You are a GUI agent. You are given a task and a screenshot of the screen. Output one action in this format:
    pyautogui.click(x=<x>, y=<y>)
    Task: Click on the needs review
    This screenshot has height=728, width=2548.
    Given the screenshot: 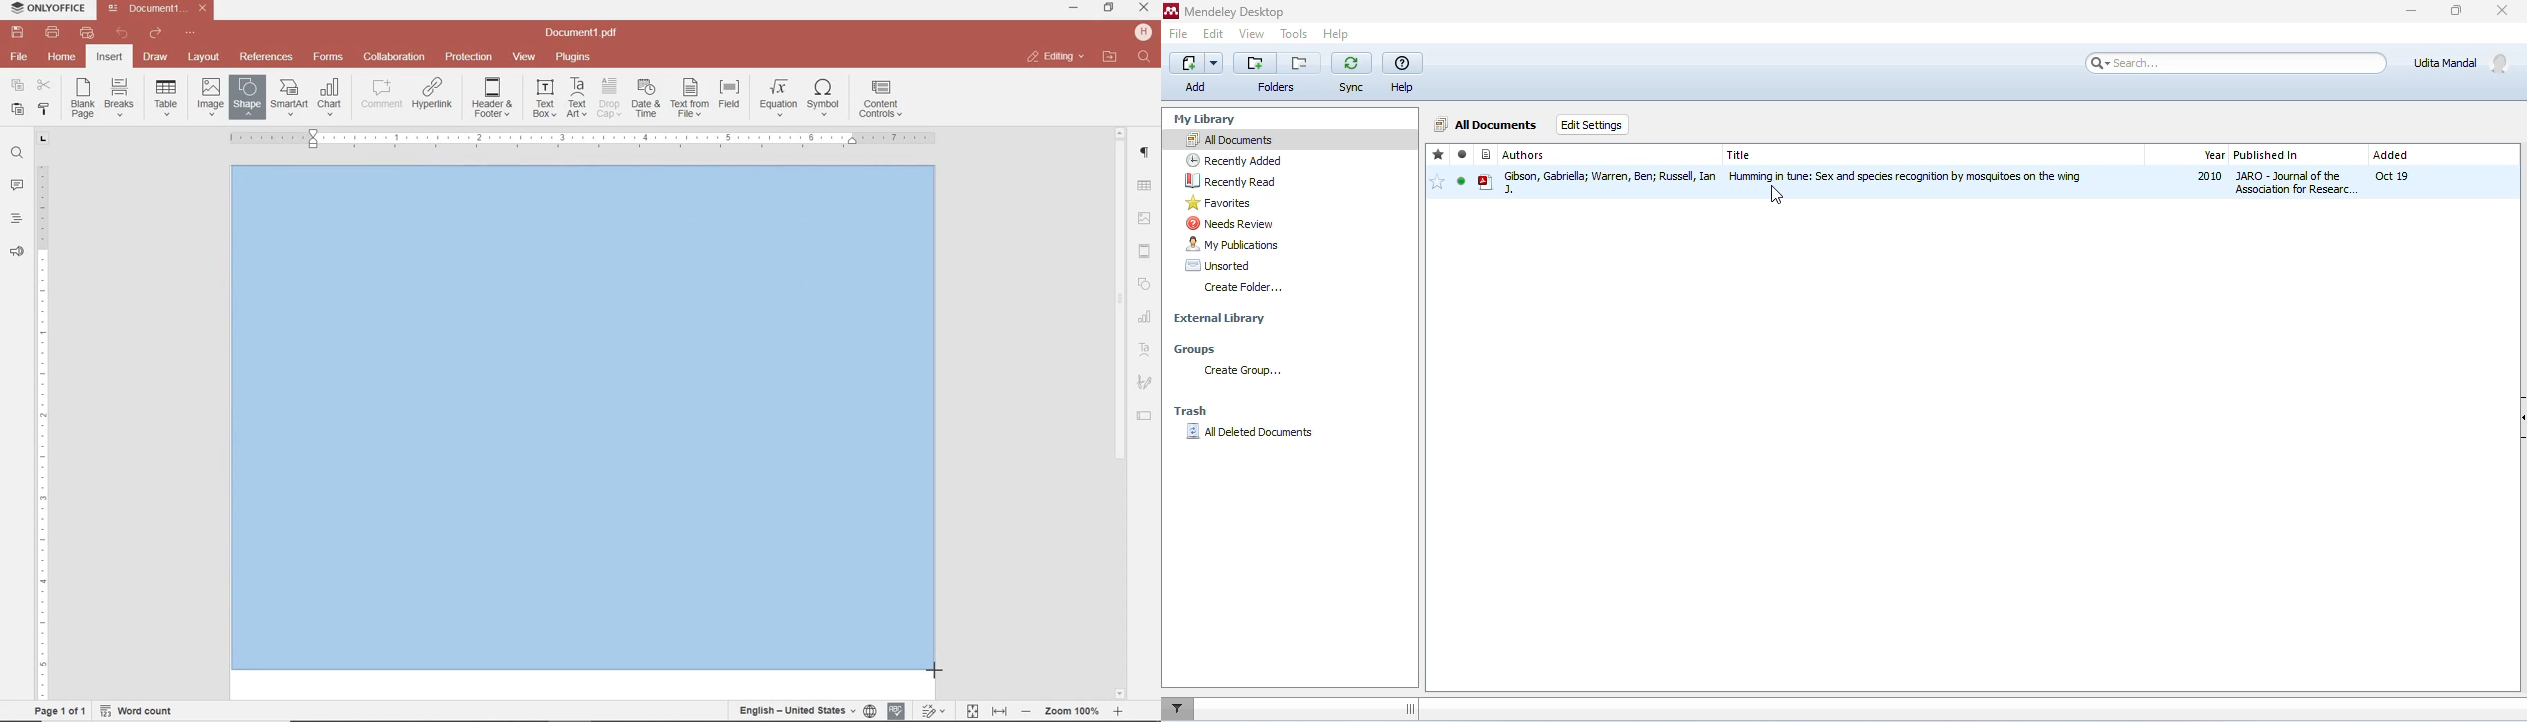 What is the action you would take?
    pyautogui.click(x=1230, y=223)
    